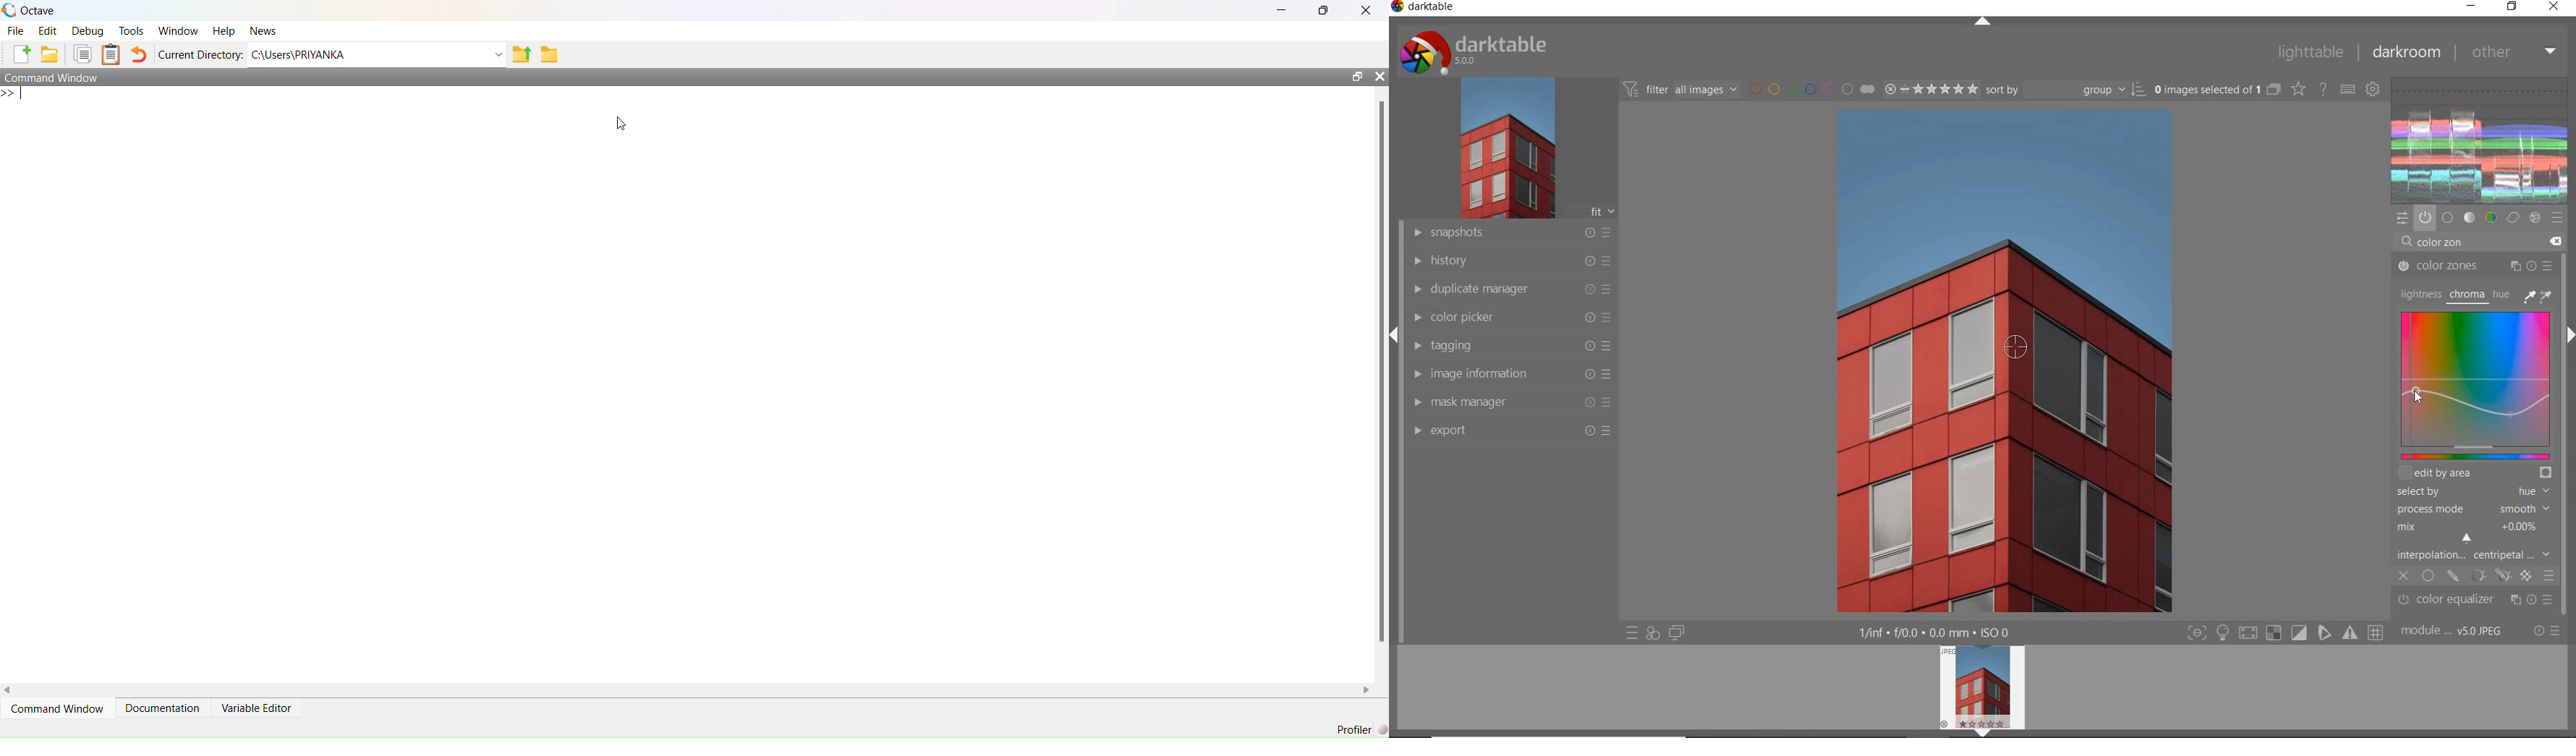  Describe the element at coordinates (1324, 11) in the screenshot. I see `maximise` at that location.